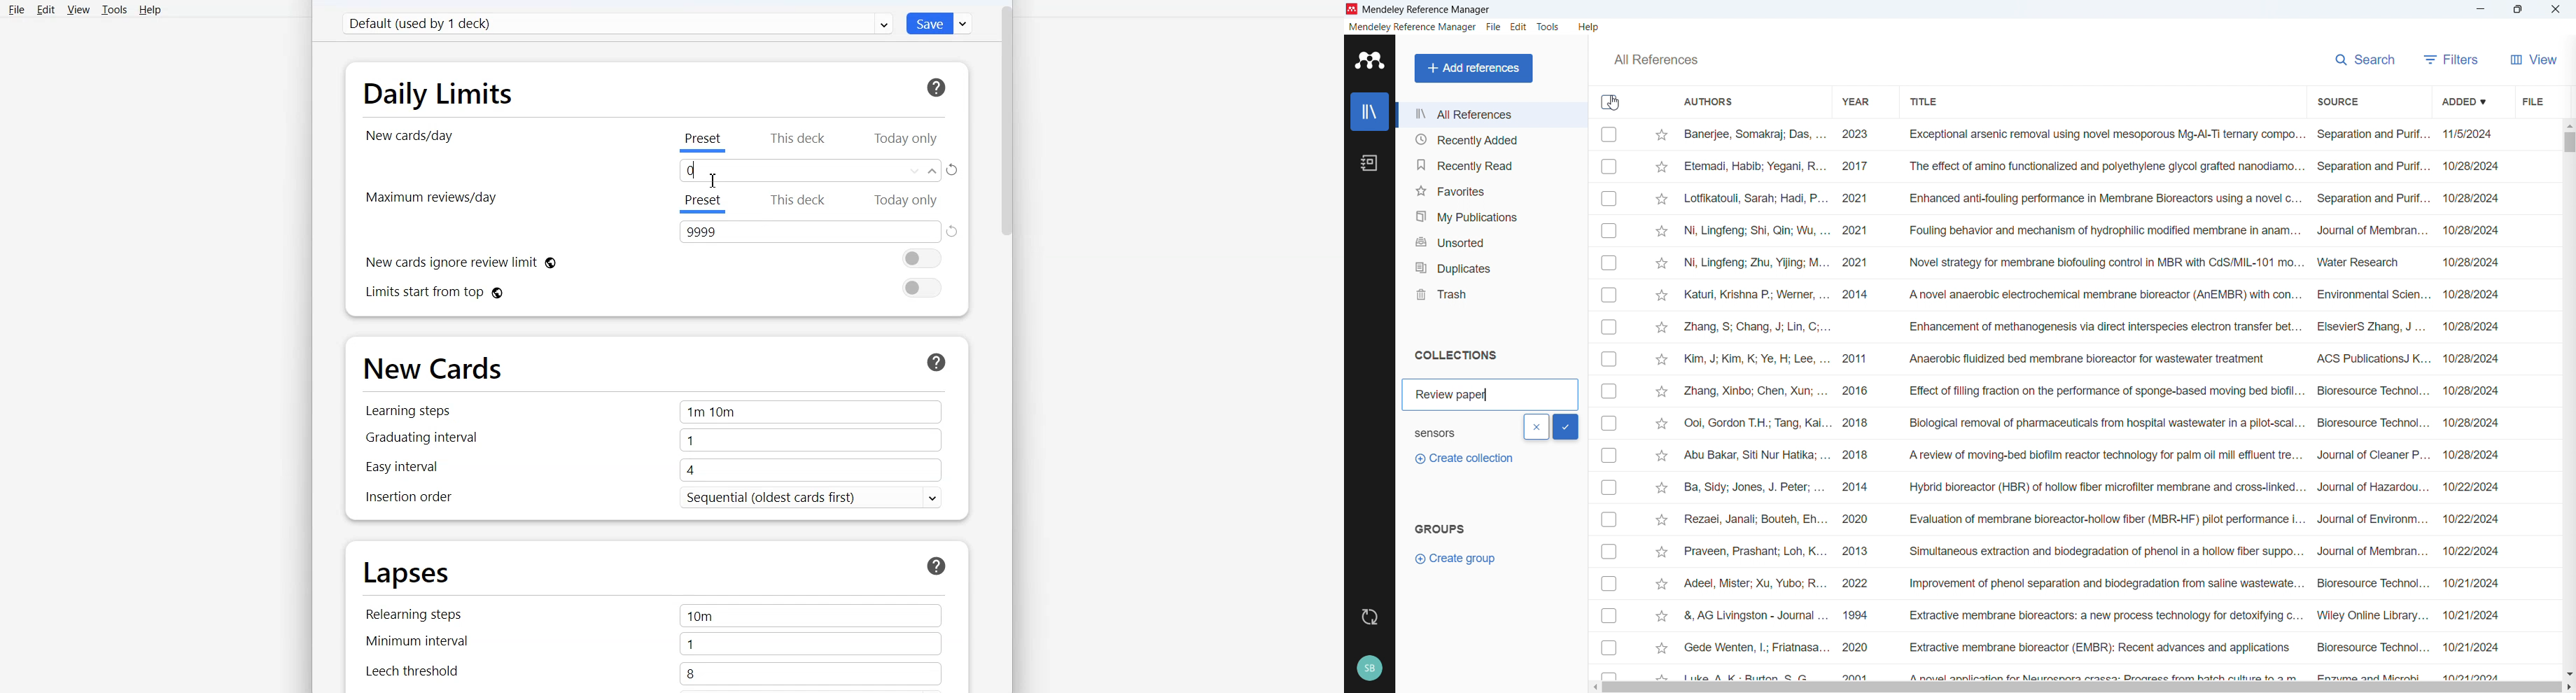 The image size is (2576, 700). I want to click on 1, so click(814, 643).